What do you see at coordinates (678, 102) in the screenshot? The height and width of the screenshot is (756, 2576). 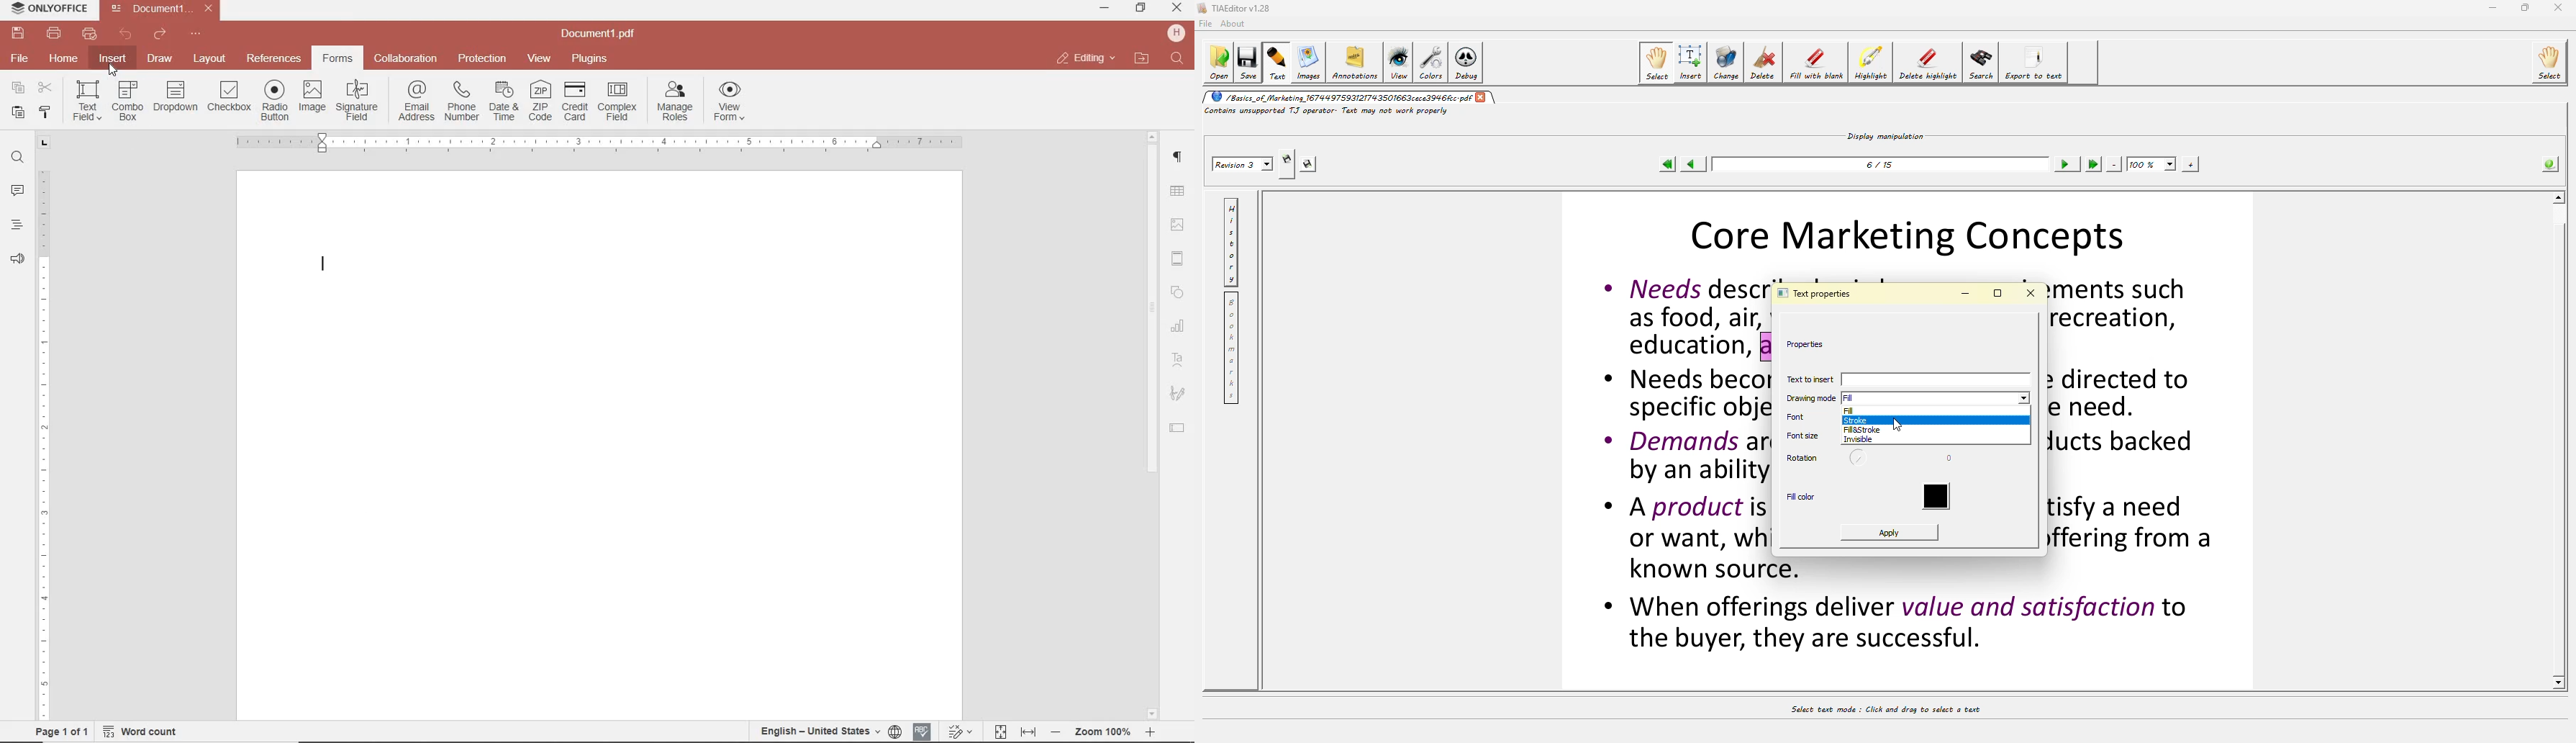 I see `manage roles` at bounding box center [678, 102].